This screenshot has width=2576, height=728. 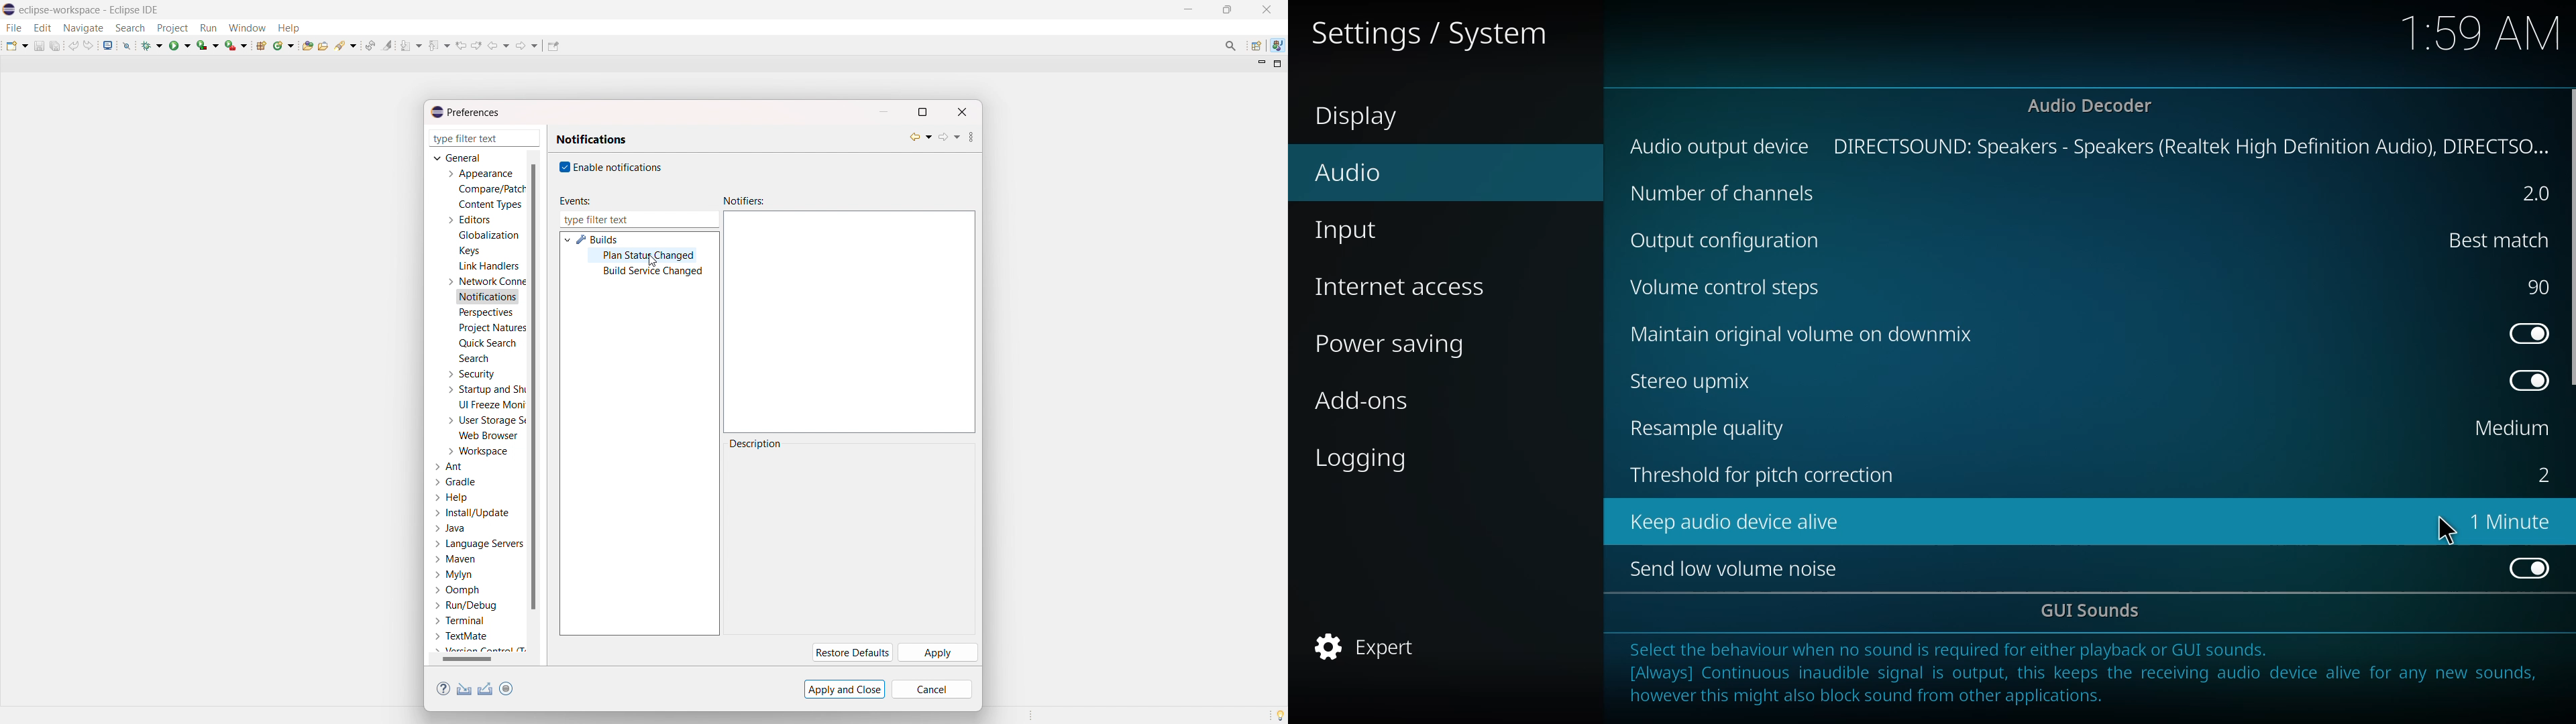 I want to click on enabled, so click(x=2524, y=380).